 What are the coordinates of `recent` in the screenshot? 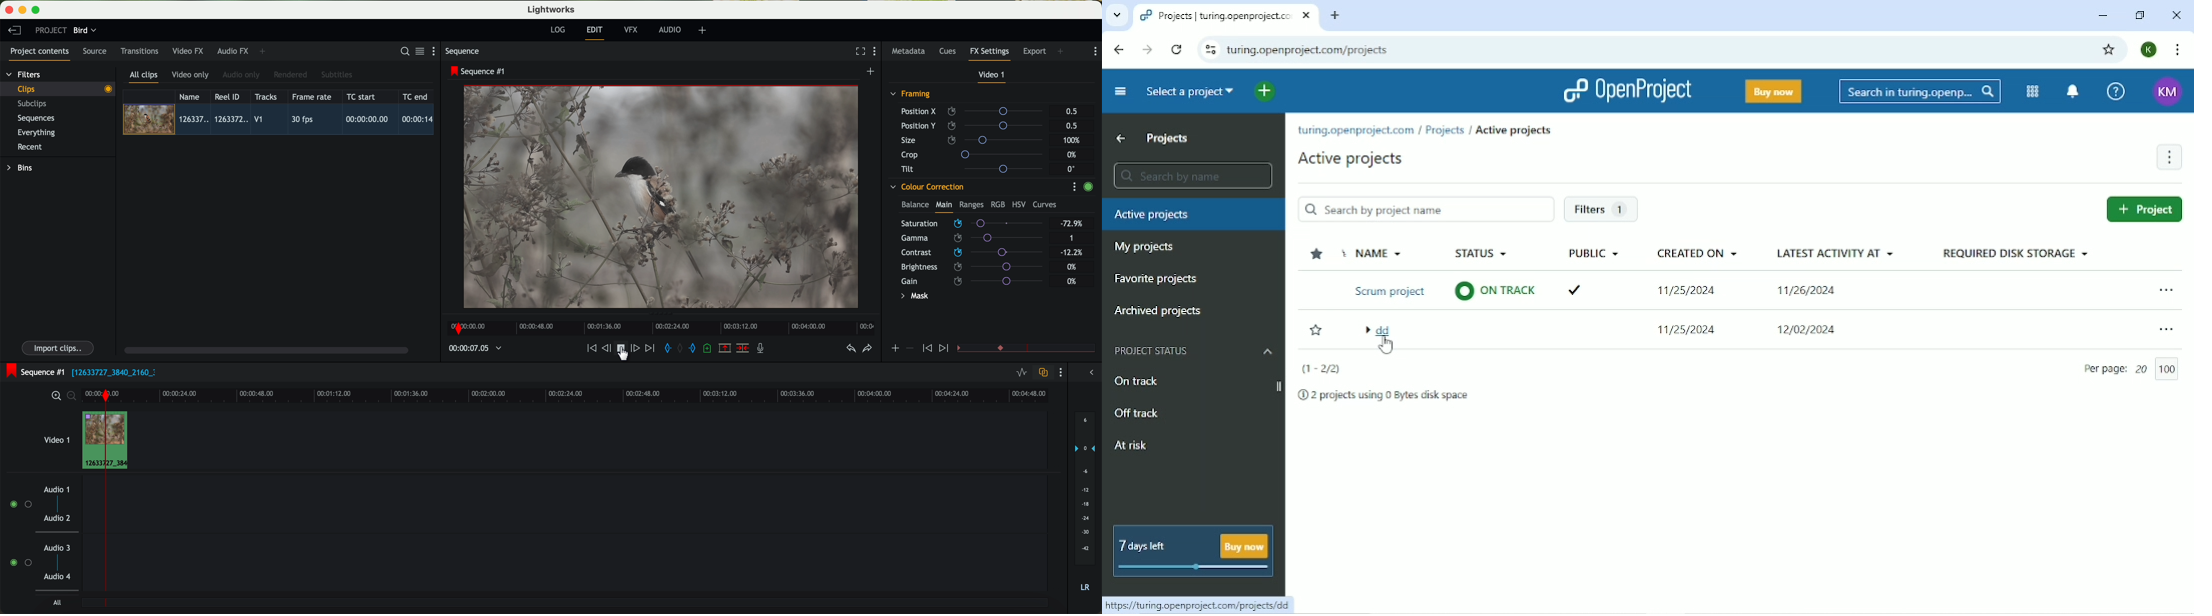 It's located at (30, 148).